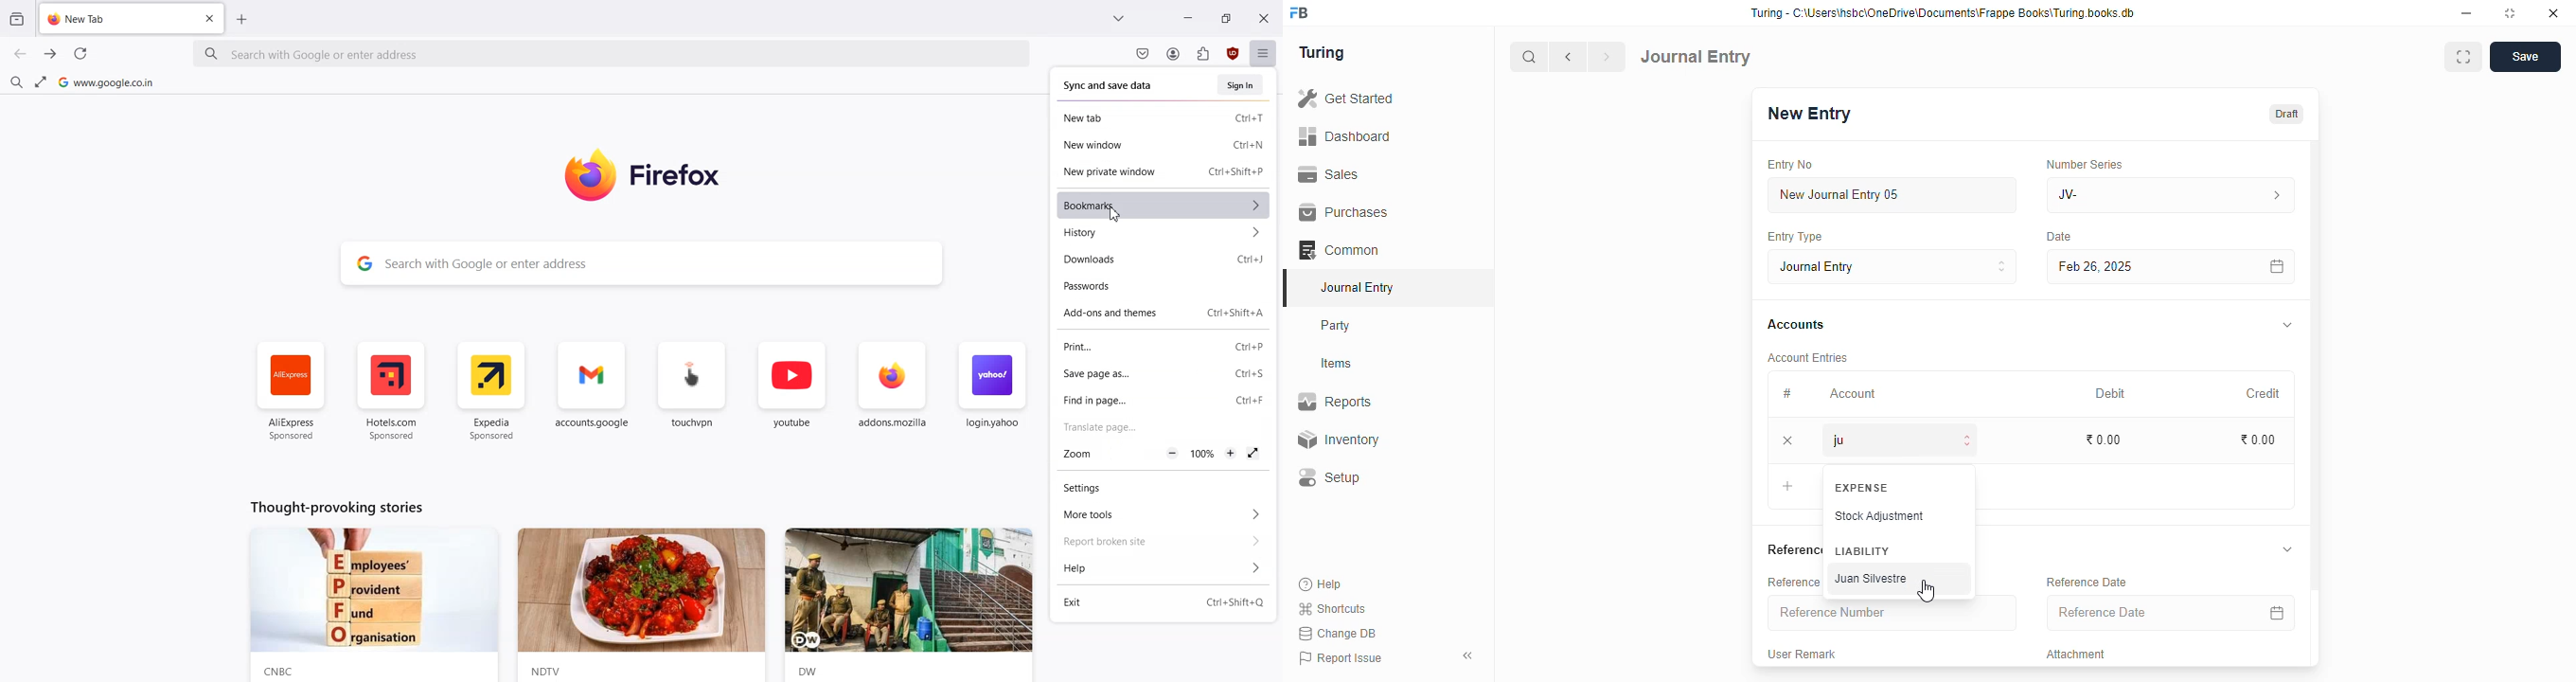 The image size is (2576, 700). Describe the element at coordinates (2086, 583) in the screenshot. I see `reference date` at that location.